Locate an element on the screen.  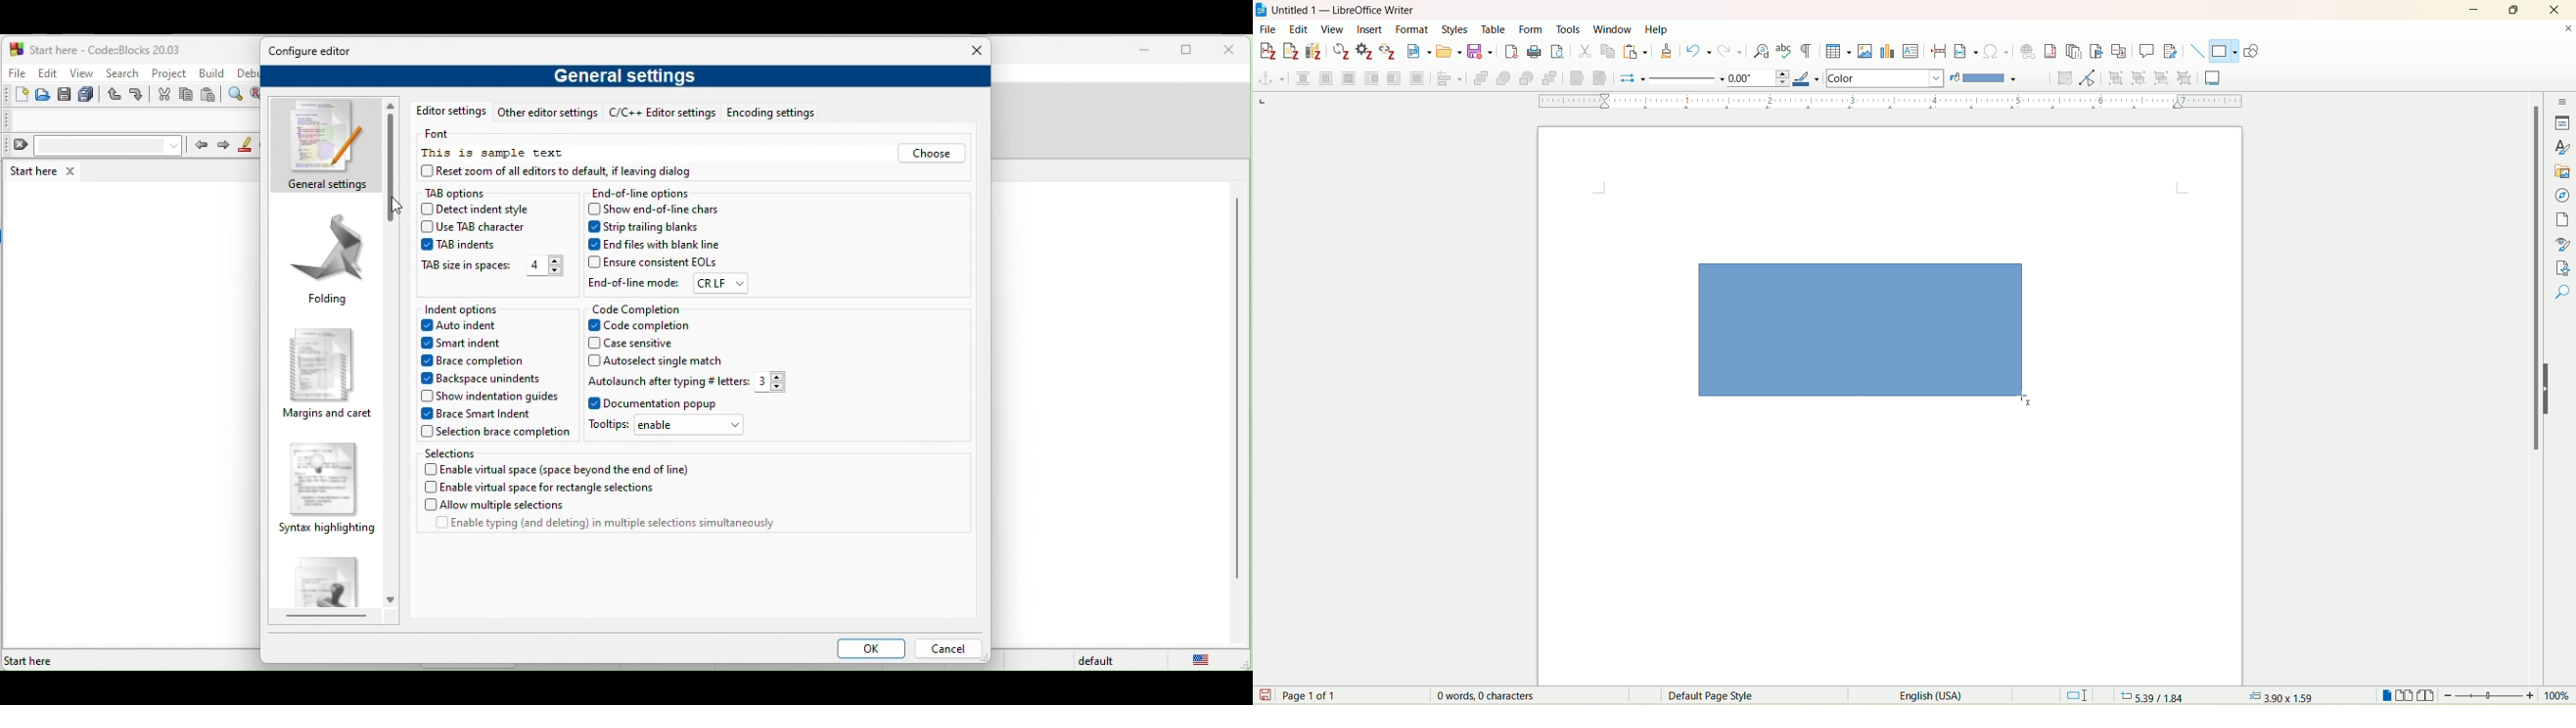
enable typing (and deleting) in multiple selections simultaneously is located at coordinates (605, 527).